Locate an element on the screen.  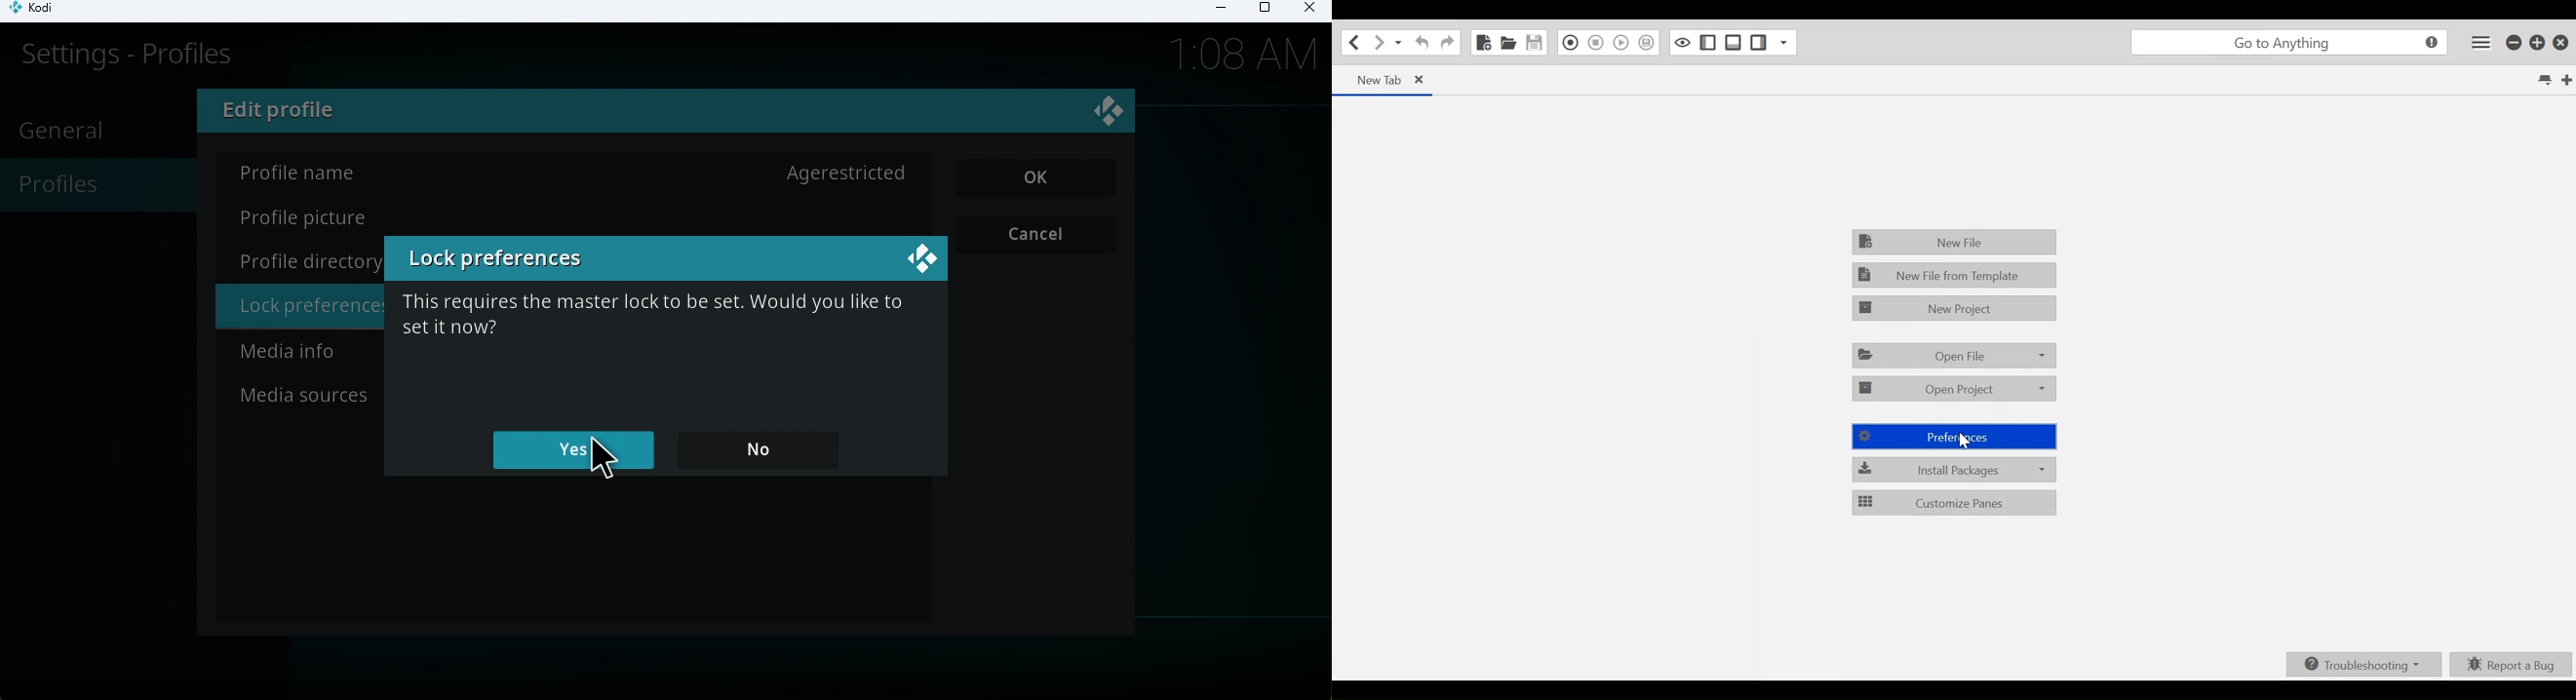
No is located at coordinates (766, 446).